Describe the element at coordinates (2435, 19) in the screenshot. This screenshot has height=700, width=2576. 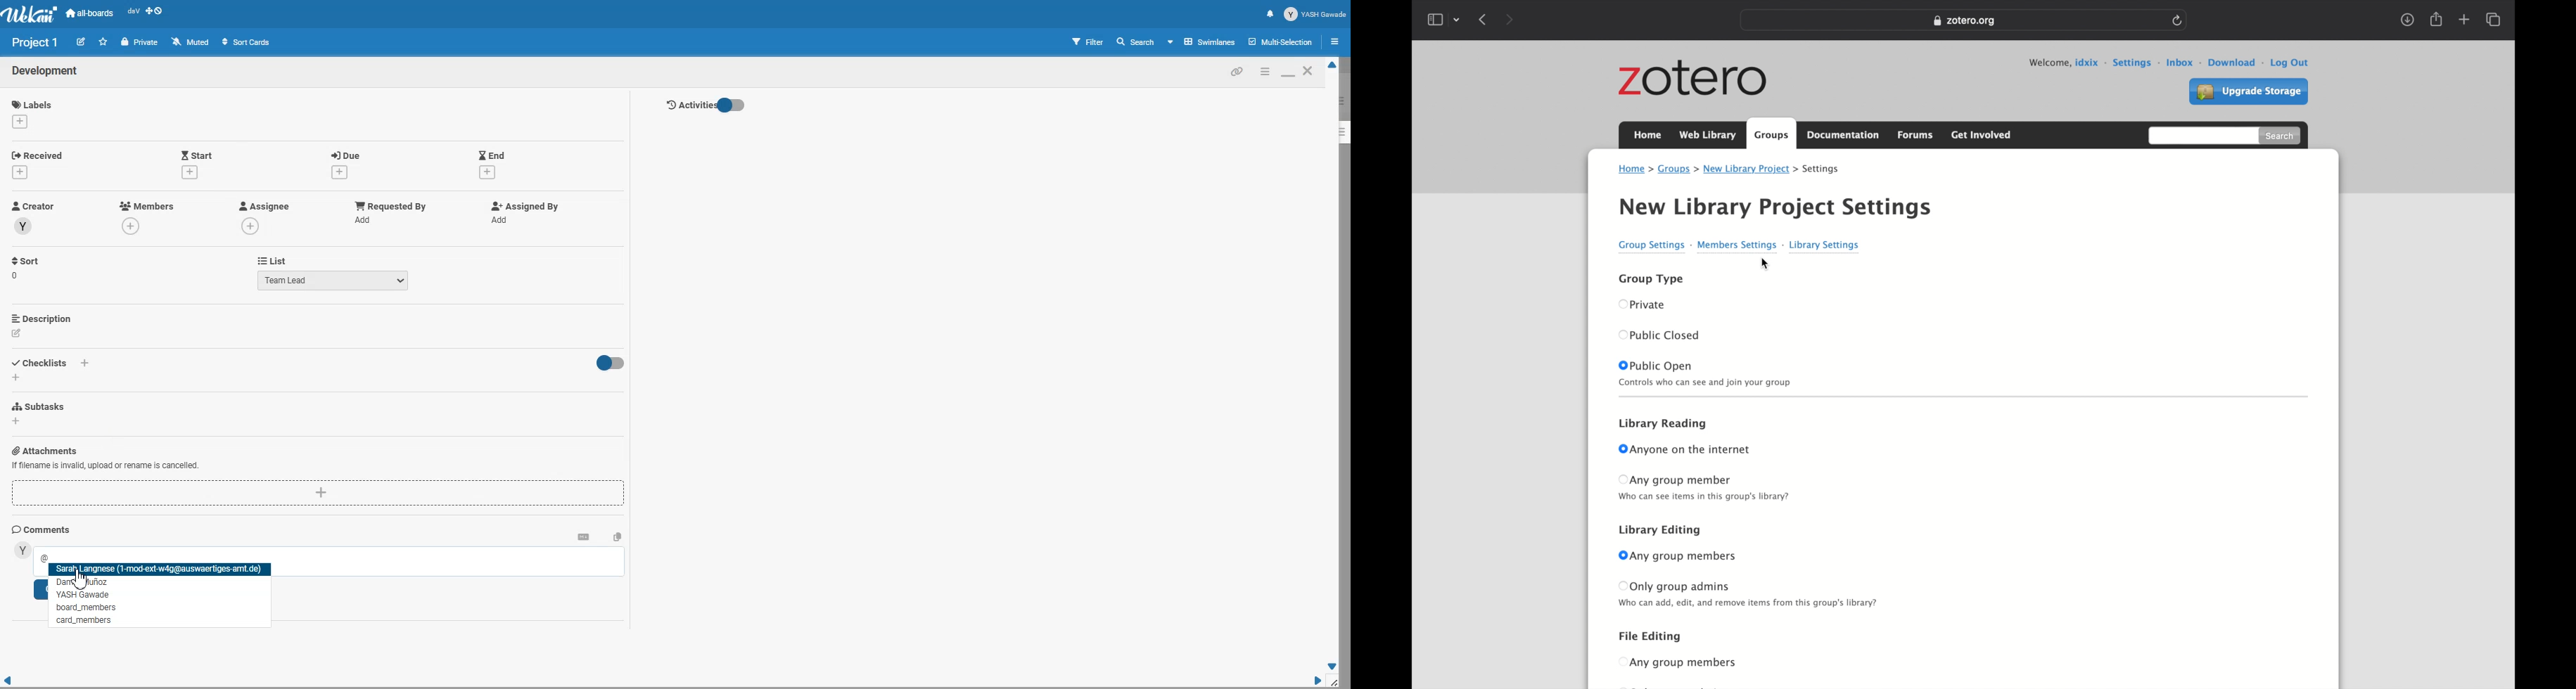
I see `share` at that location.